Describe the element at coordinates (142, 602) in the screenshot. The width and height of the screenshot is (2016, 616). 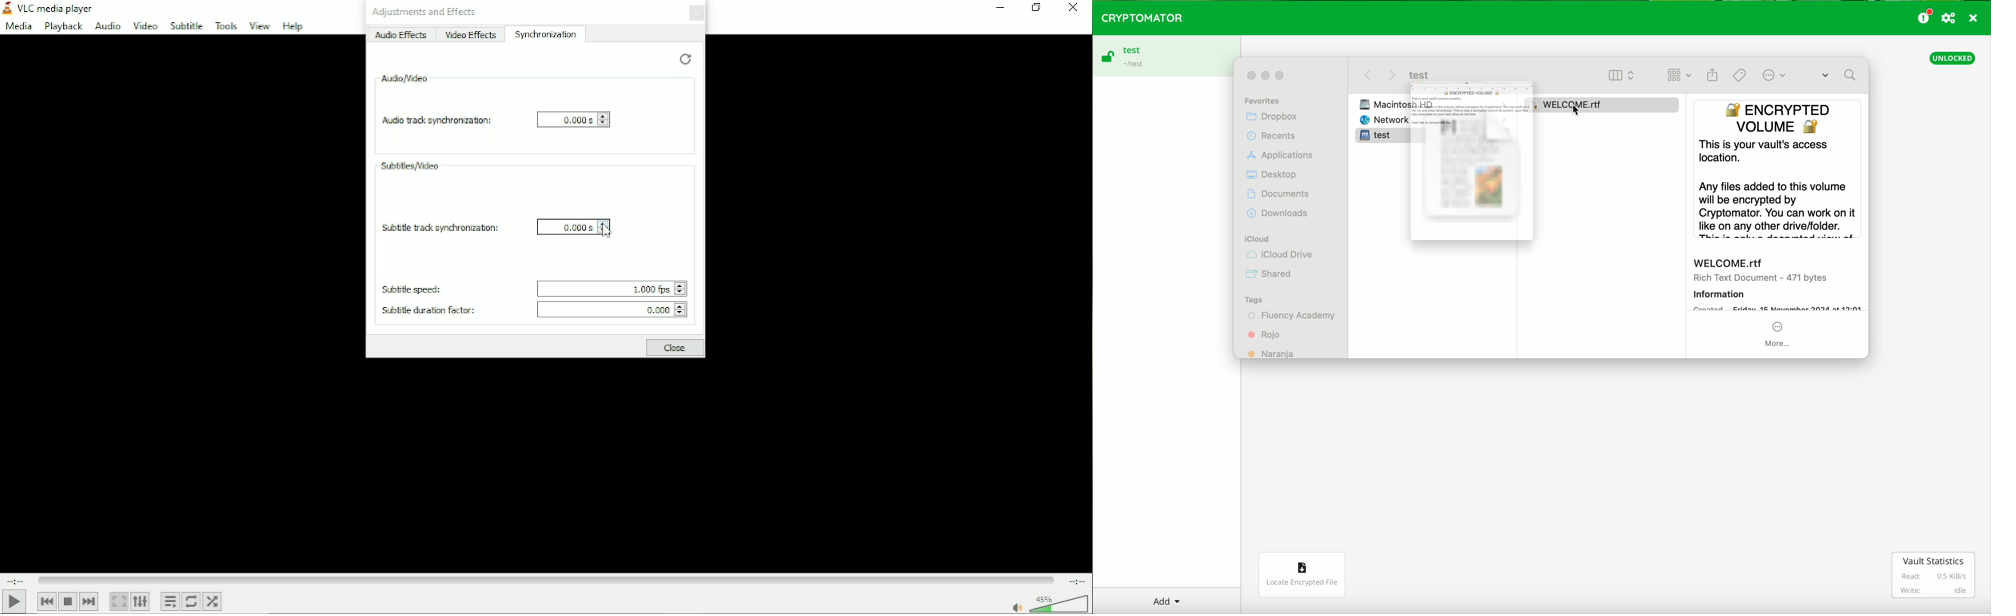
I see `Show extended settings` at that location.